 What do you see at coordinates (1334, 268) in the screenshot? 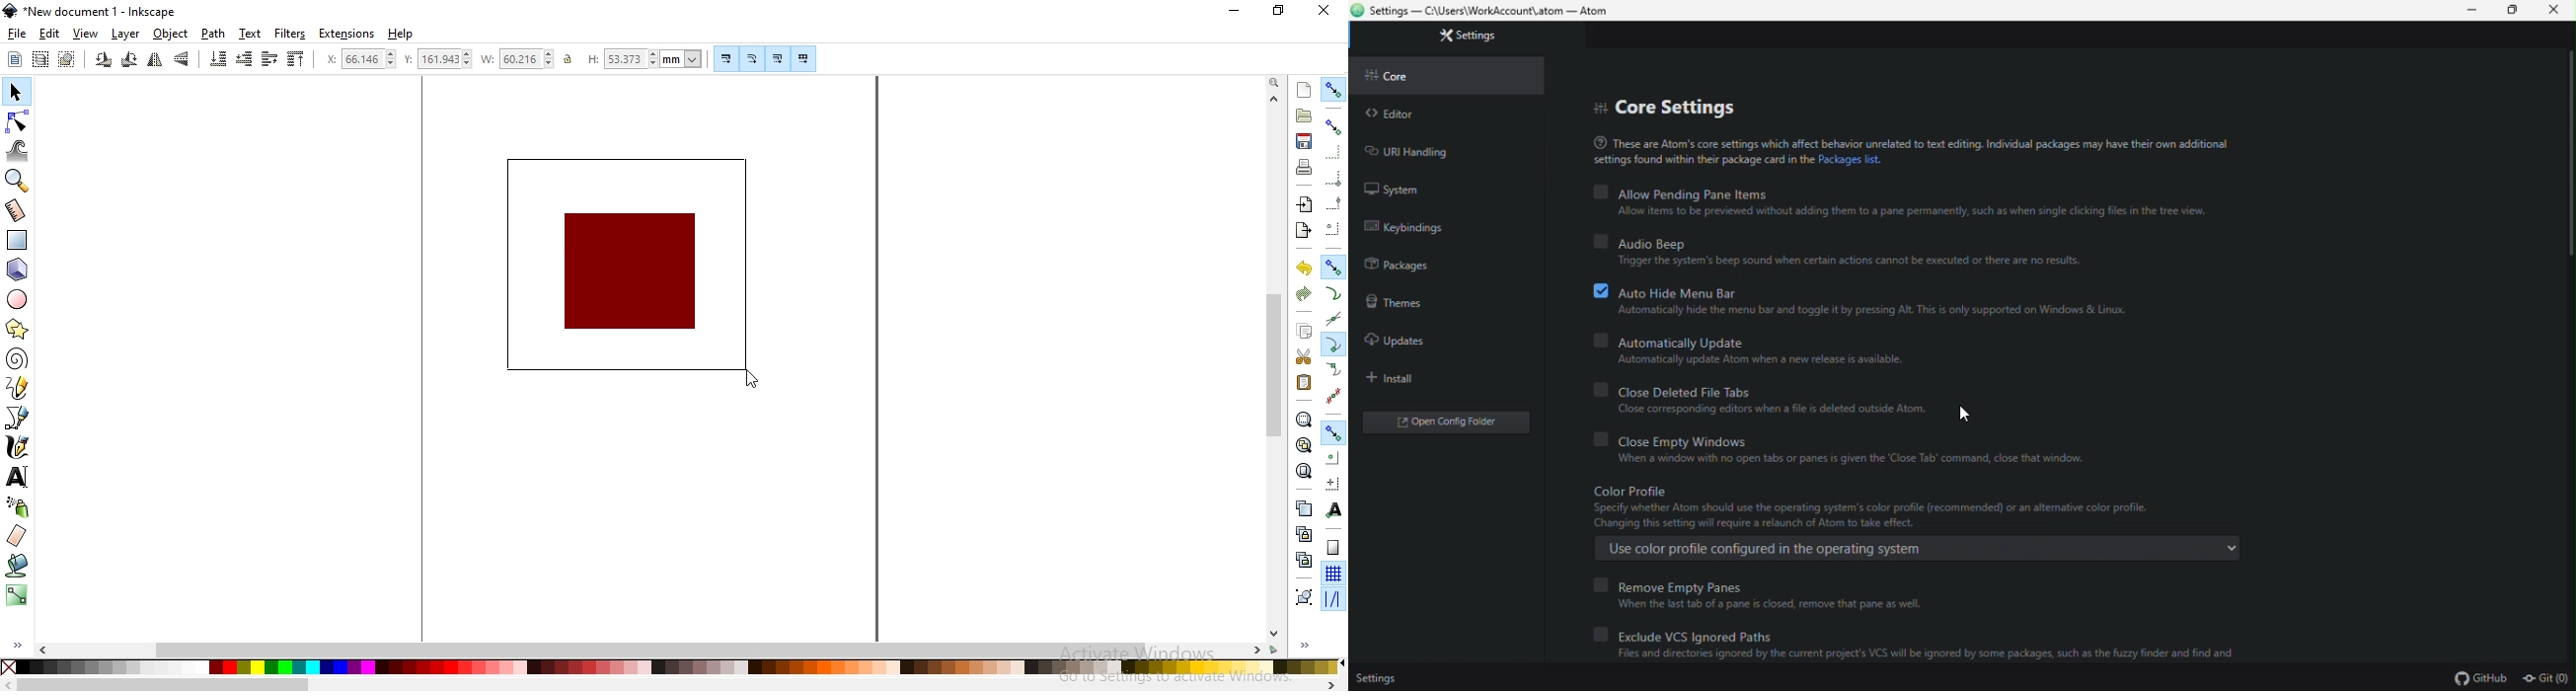
I see `snap nodes paths and handles` at bounding box center [1334, 268].